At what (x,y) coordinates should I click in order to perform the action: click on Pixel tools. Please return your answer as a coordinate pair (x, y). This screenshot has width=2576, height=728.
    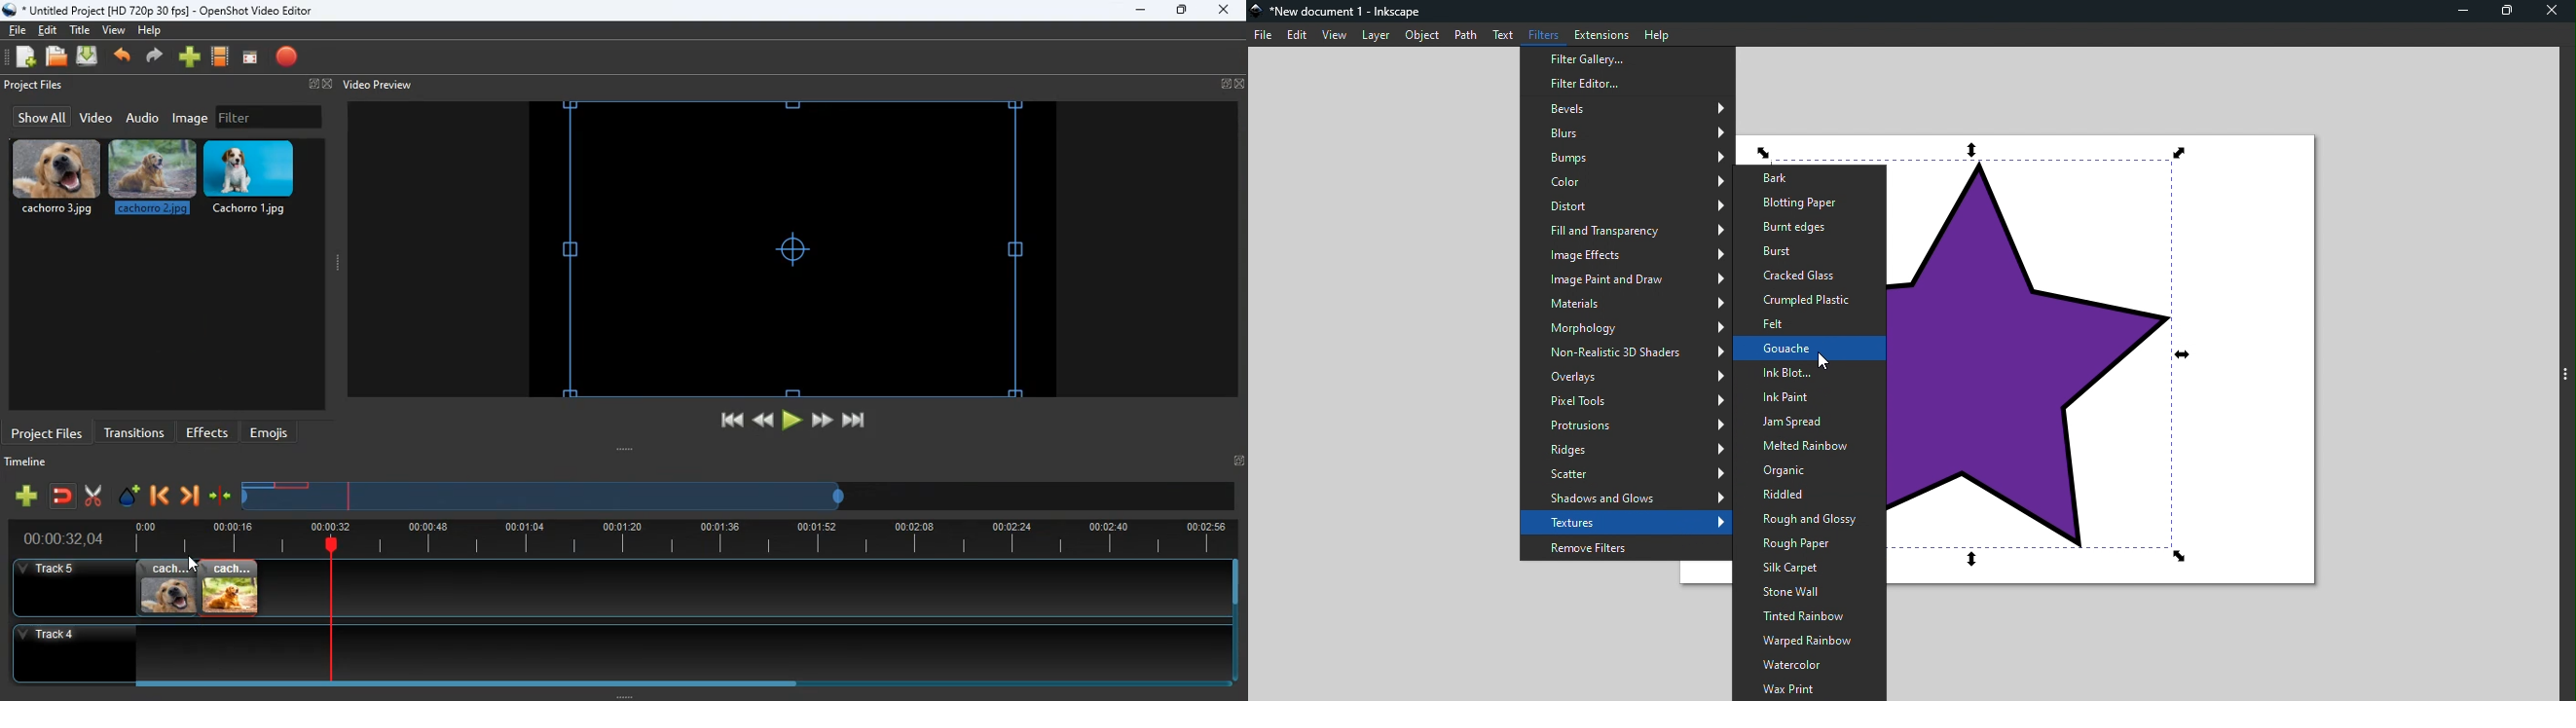
    Looking at the image, I should click on (1628, 401).